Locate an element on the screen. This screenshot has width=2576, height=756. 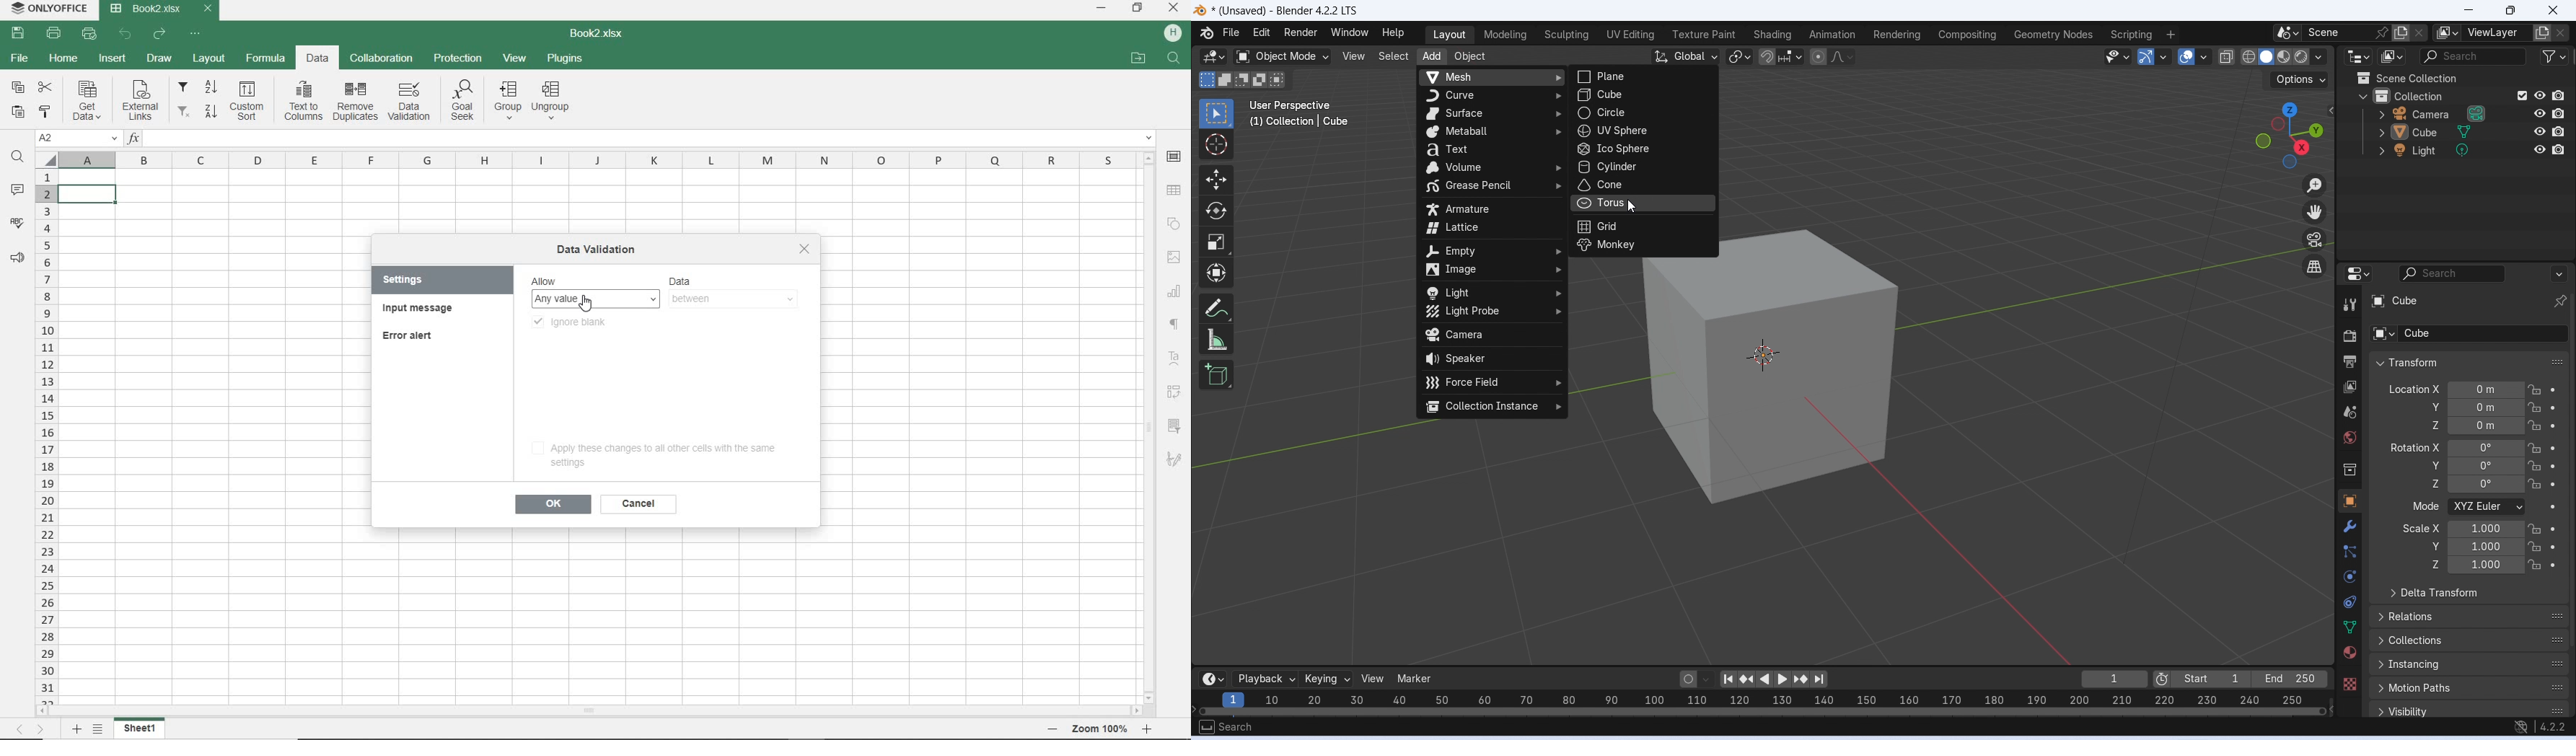
Location Z is located at coordinates (2433, 425).